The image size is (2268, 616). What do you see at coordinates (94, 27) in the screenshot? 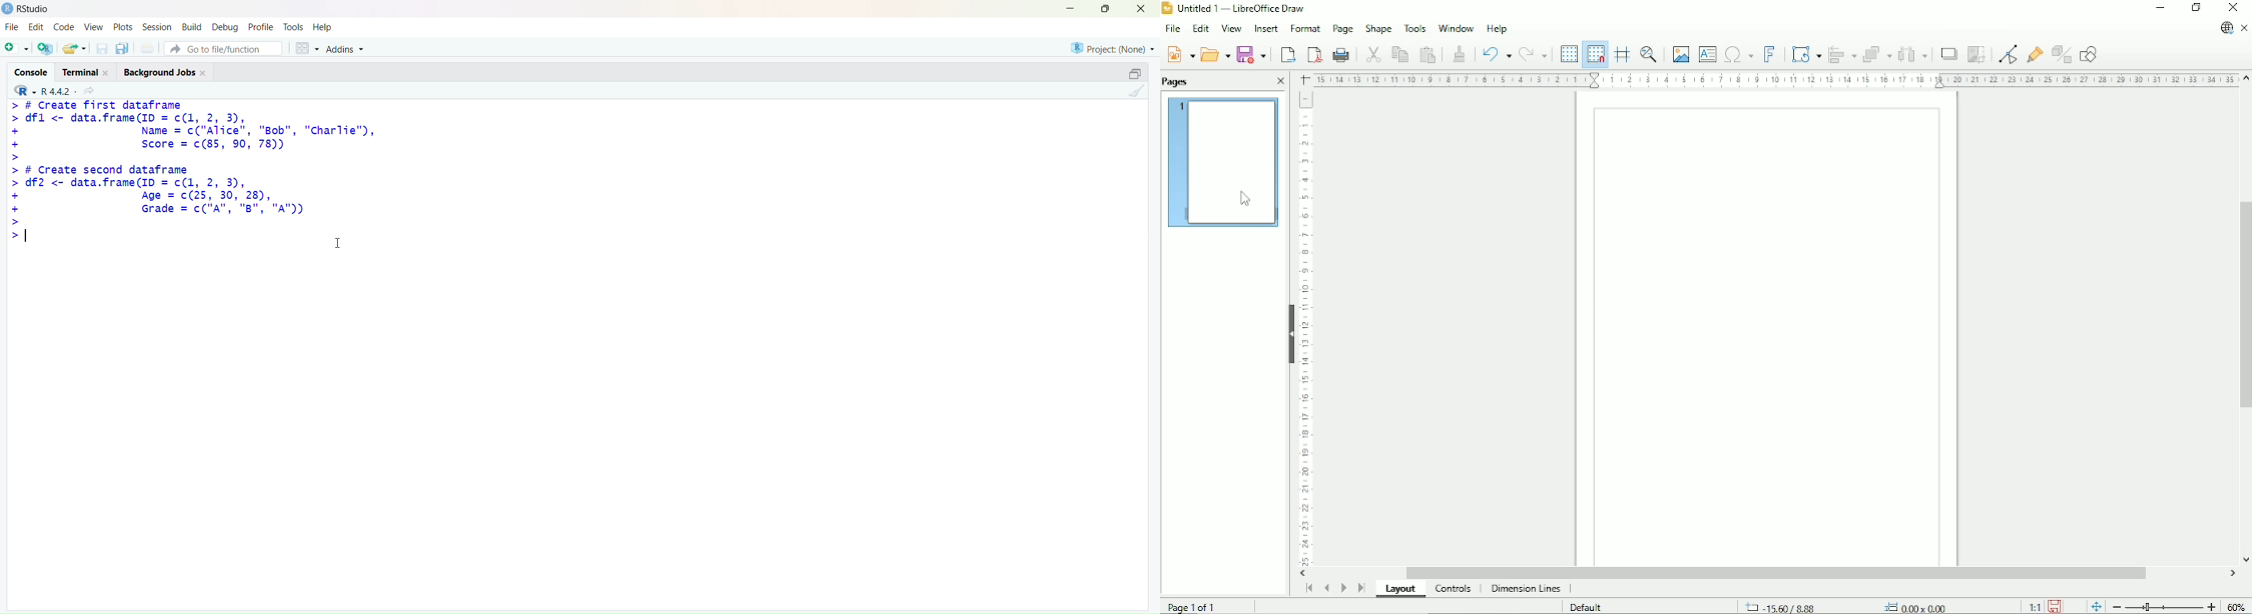
I see `View` at bounding box center [94, 27].